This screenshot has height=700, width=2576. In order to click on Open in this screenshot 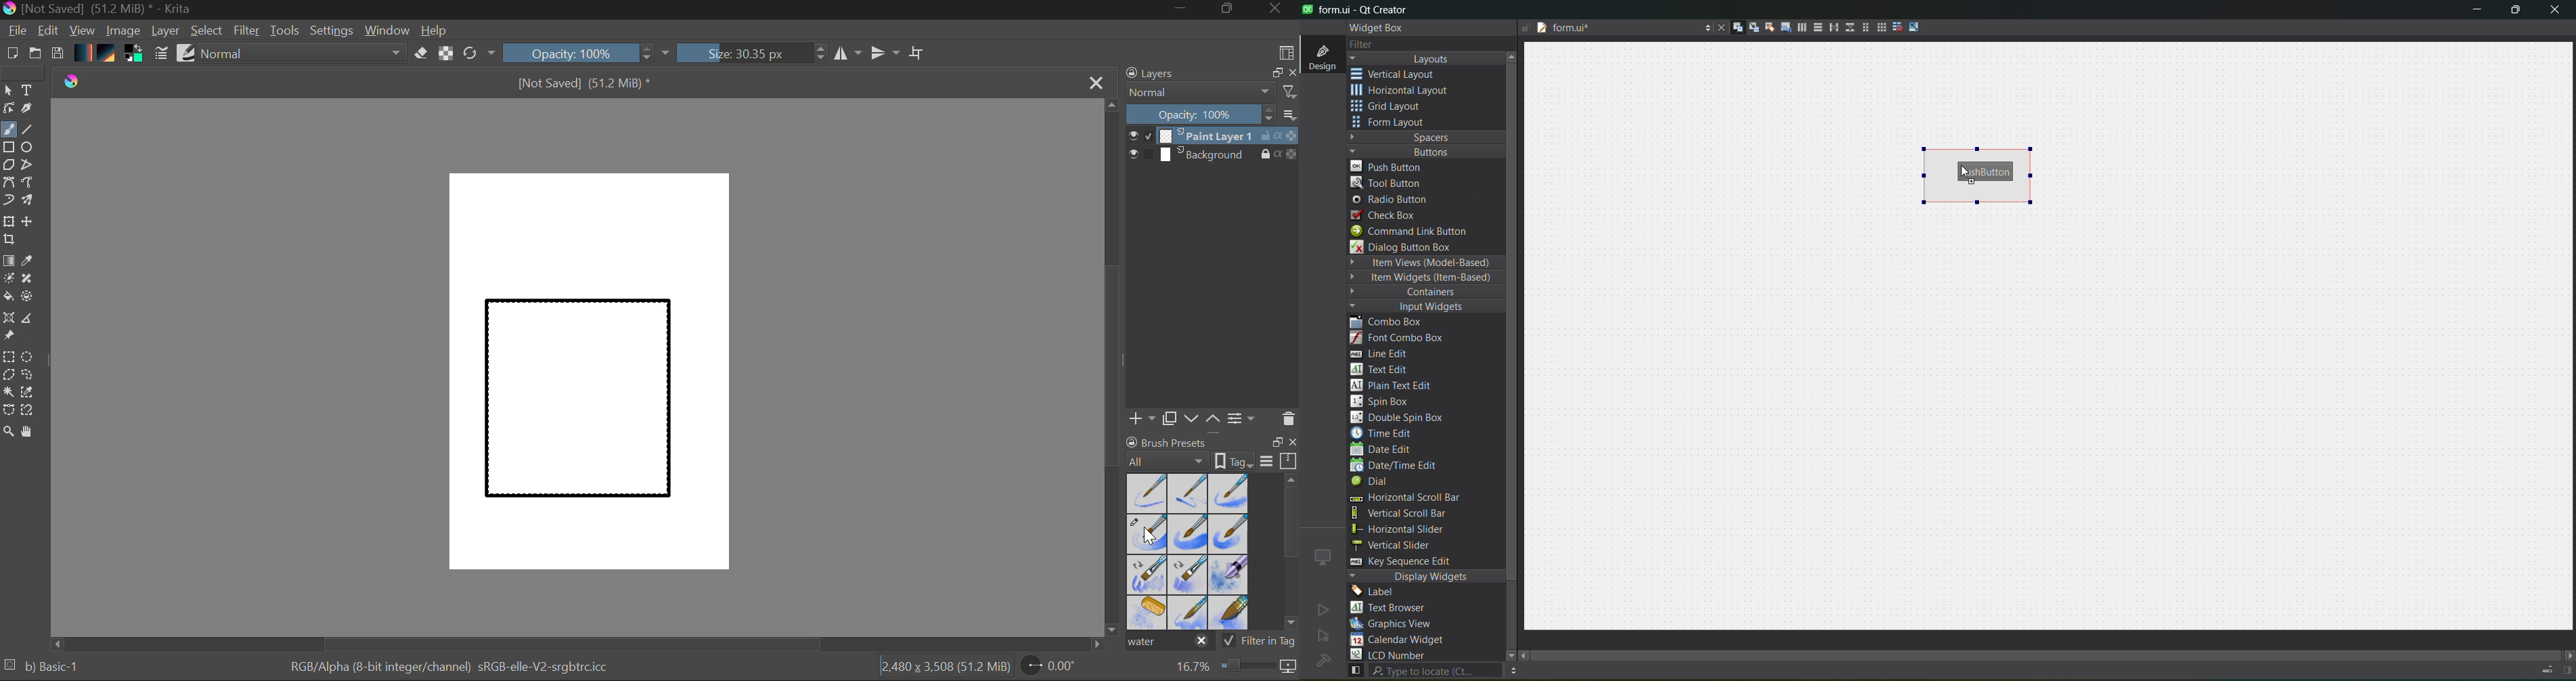, I will do `click(37, 55)`.